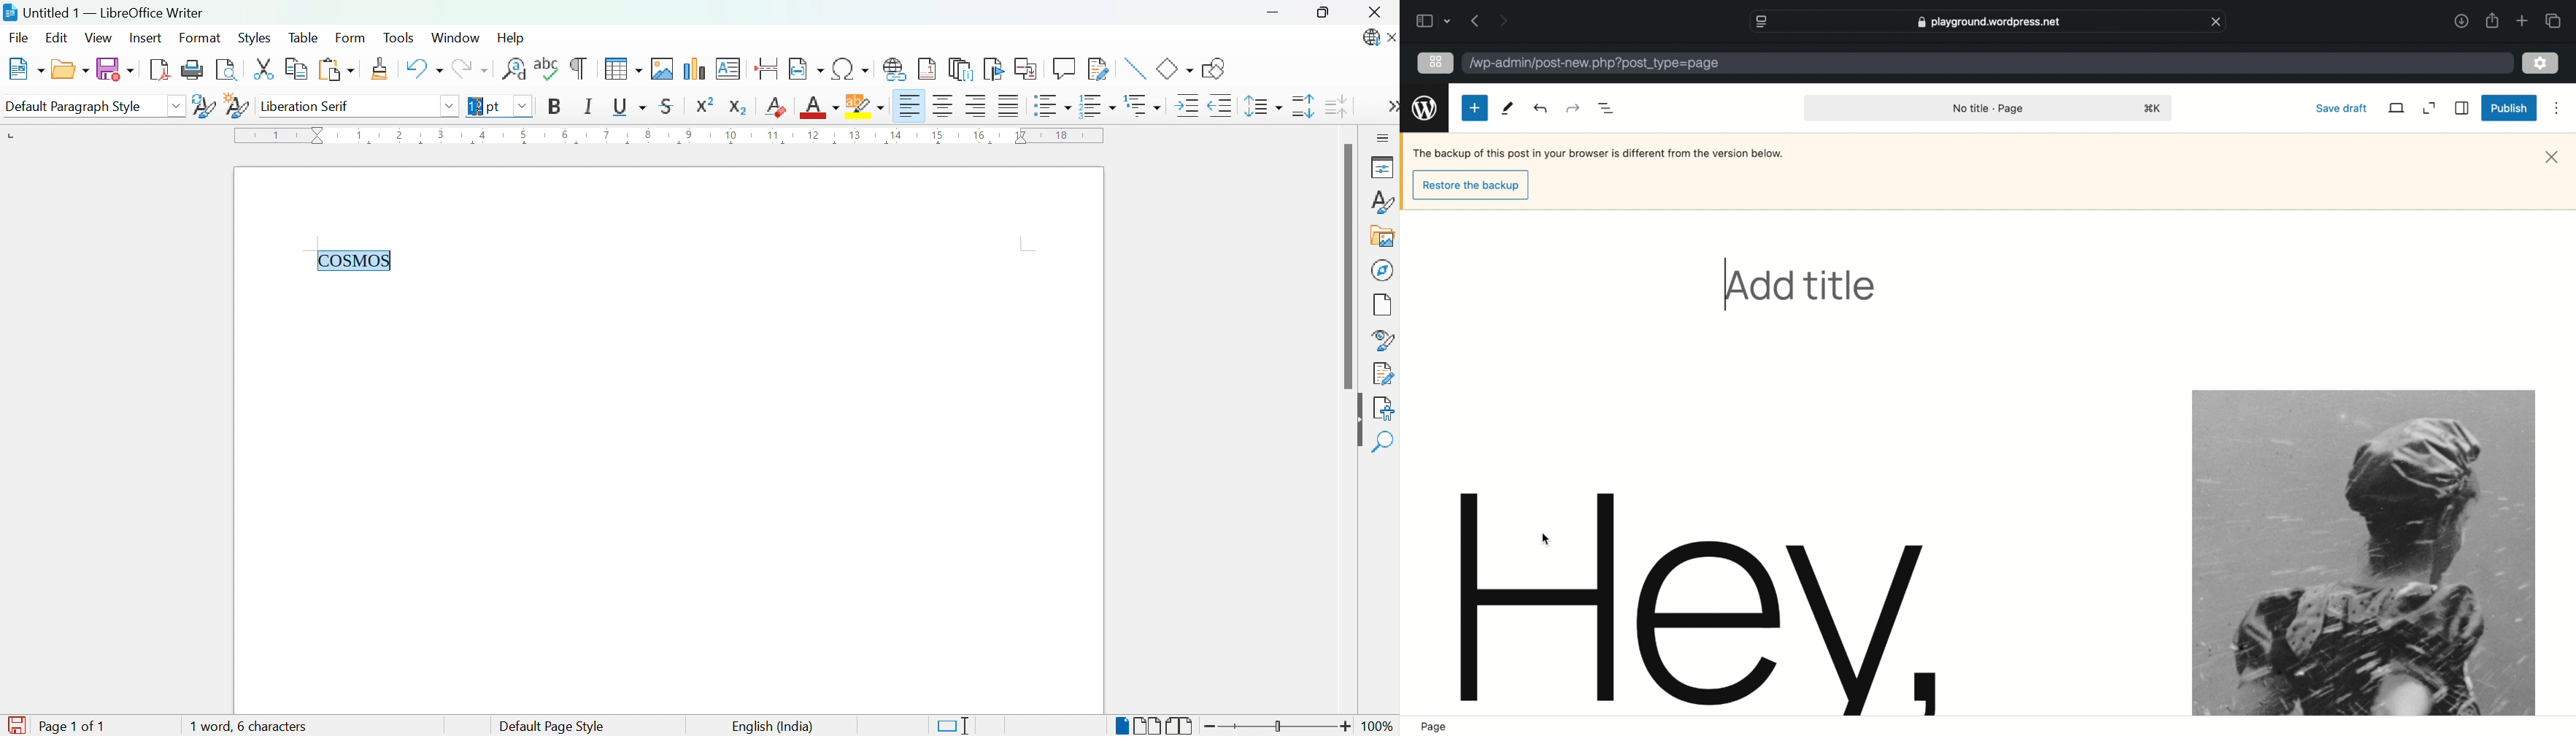 The width and height of the screenshot is (2576, 756). I want to click on Align Right, so click(976, 107).